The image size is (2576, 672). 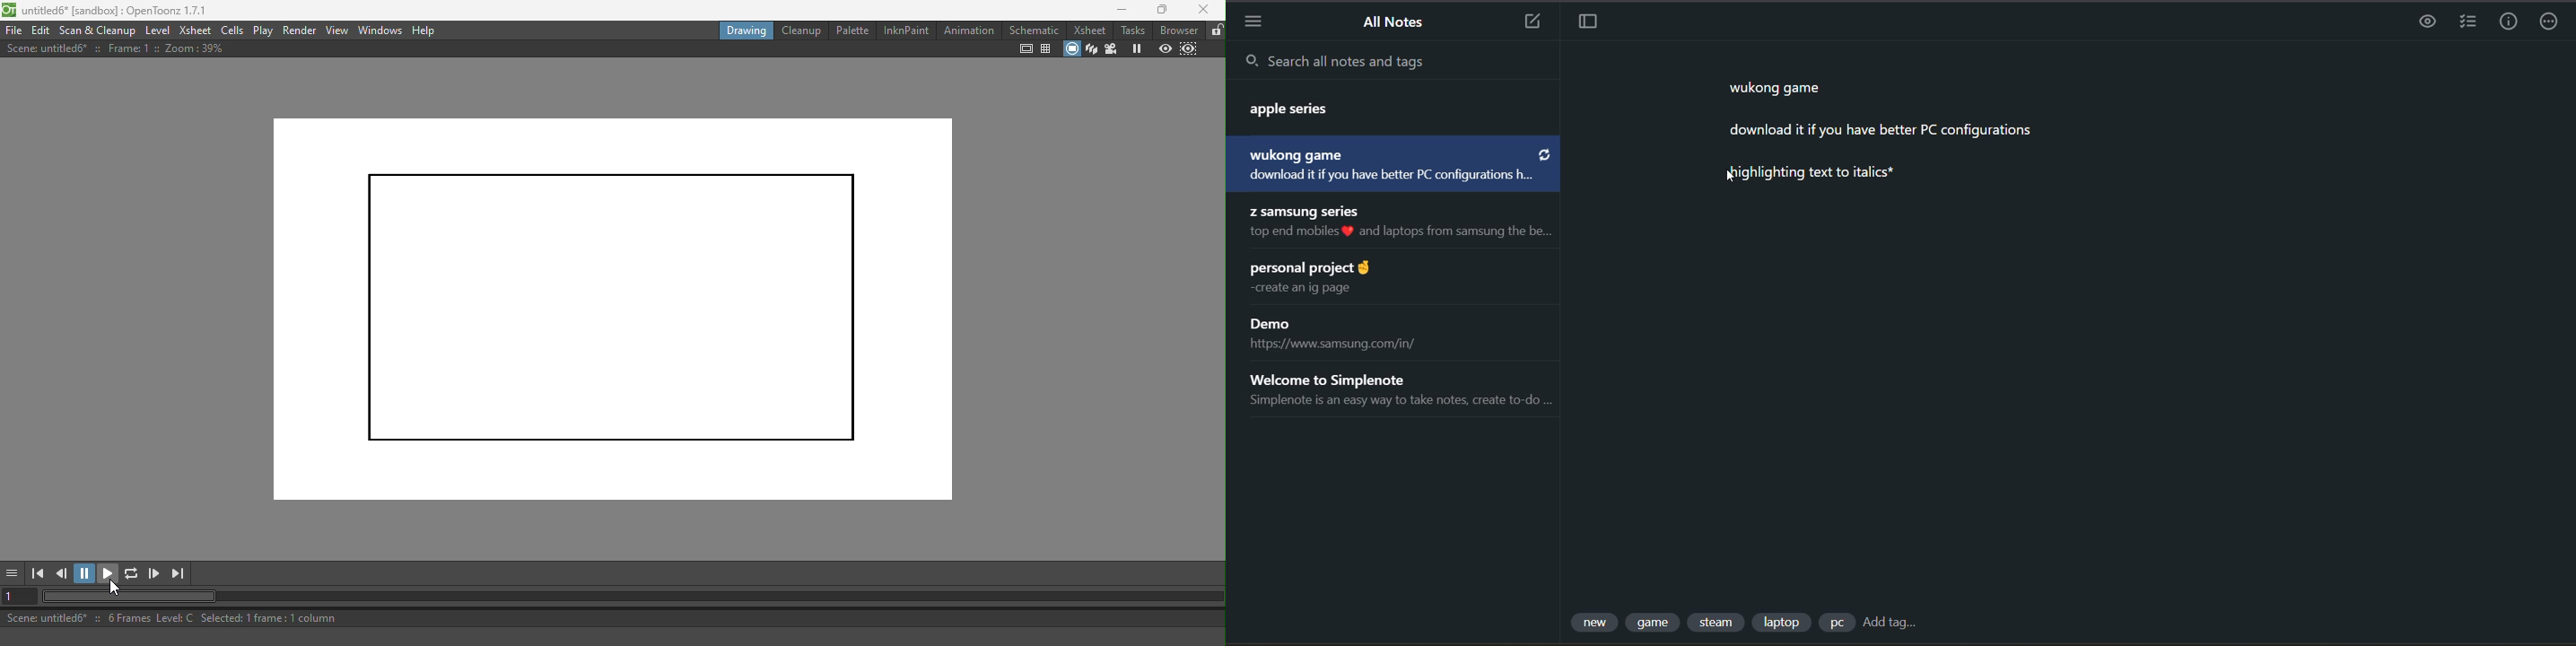 I want to click on Cells, so click(x=231, y=31).